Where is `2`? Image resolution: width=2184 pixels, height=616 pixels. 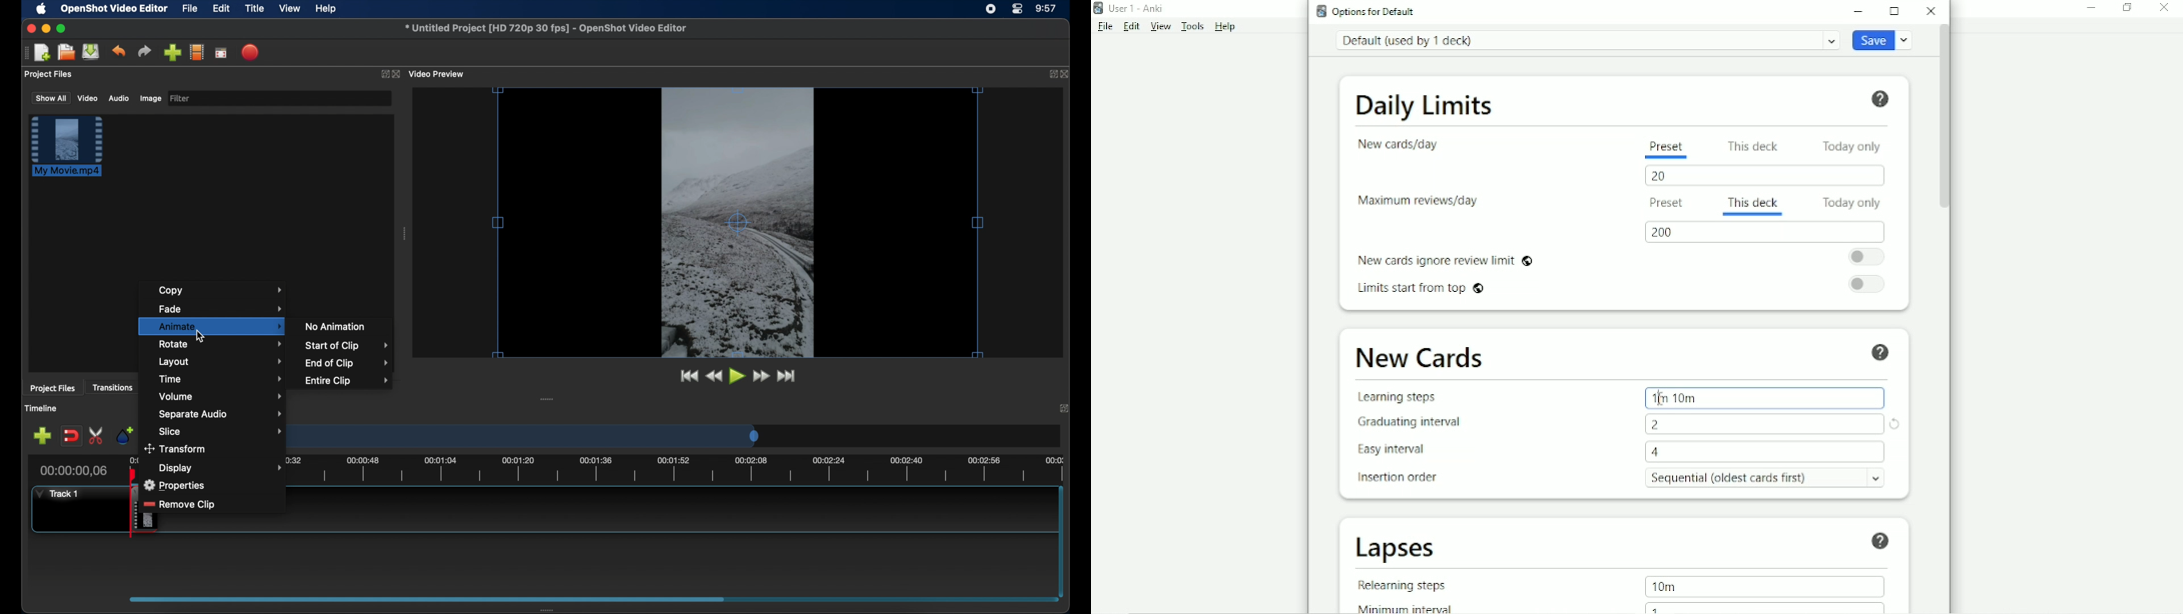
2 is located at coordinates (1660, 425).